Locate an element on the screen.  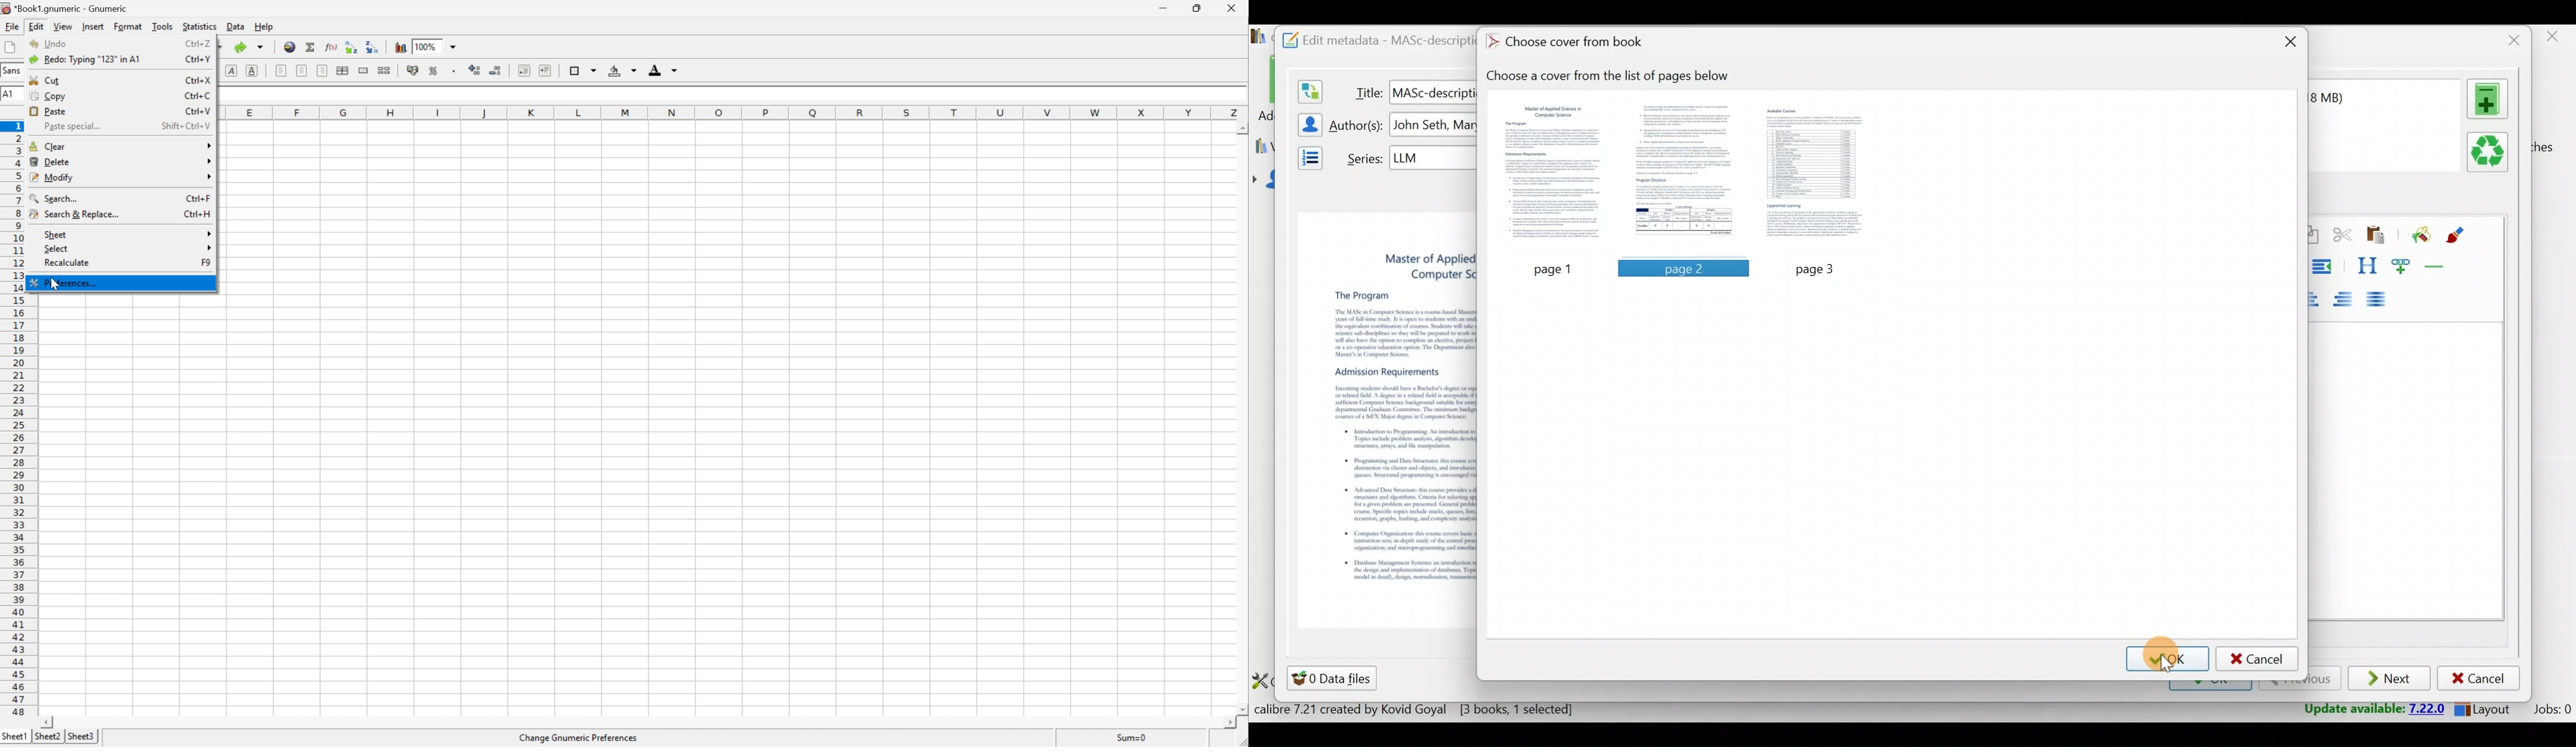
scroll right is located at coordinates (1221, 723).